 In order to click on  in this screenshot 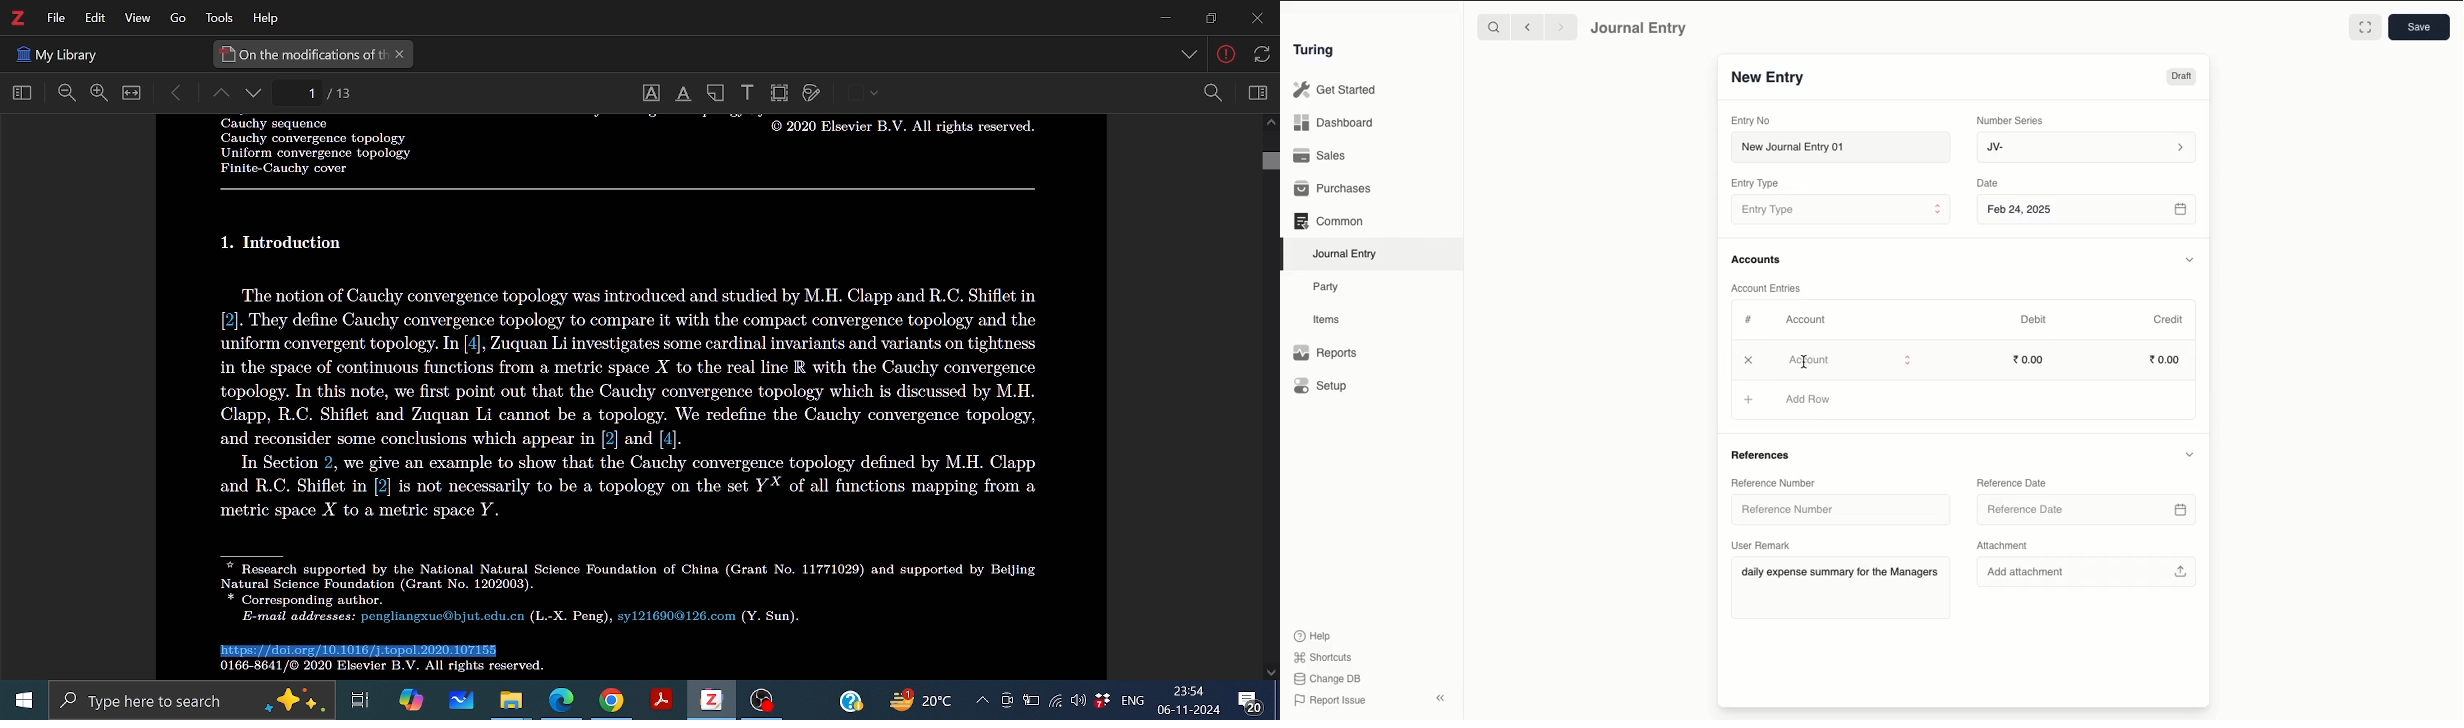, I will do `click(57, 52)`.